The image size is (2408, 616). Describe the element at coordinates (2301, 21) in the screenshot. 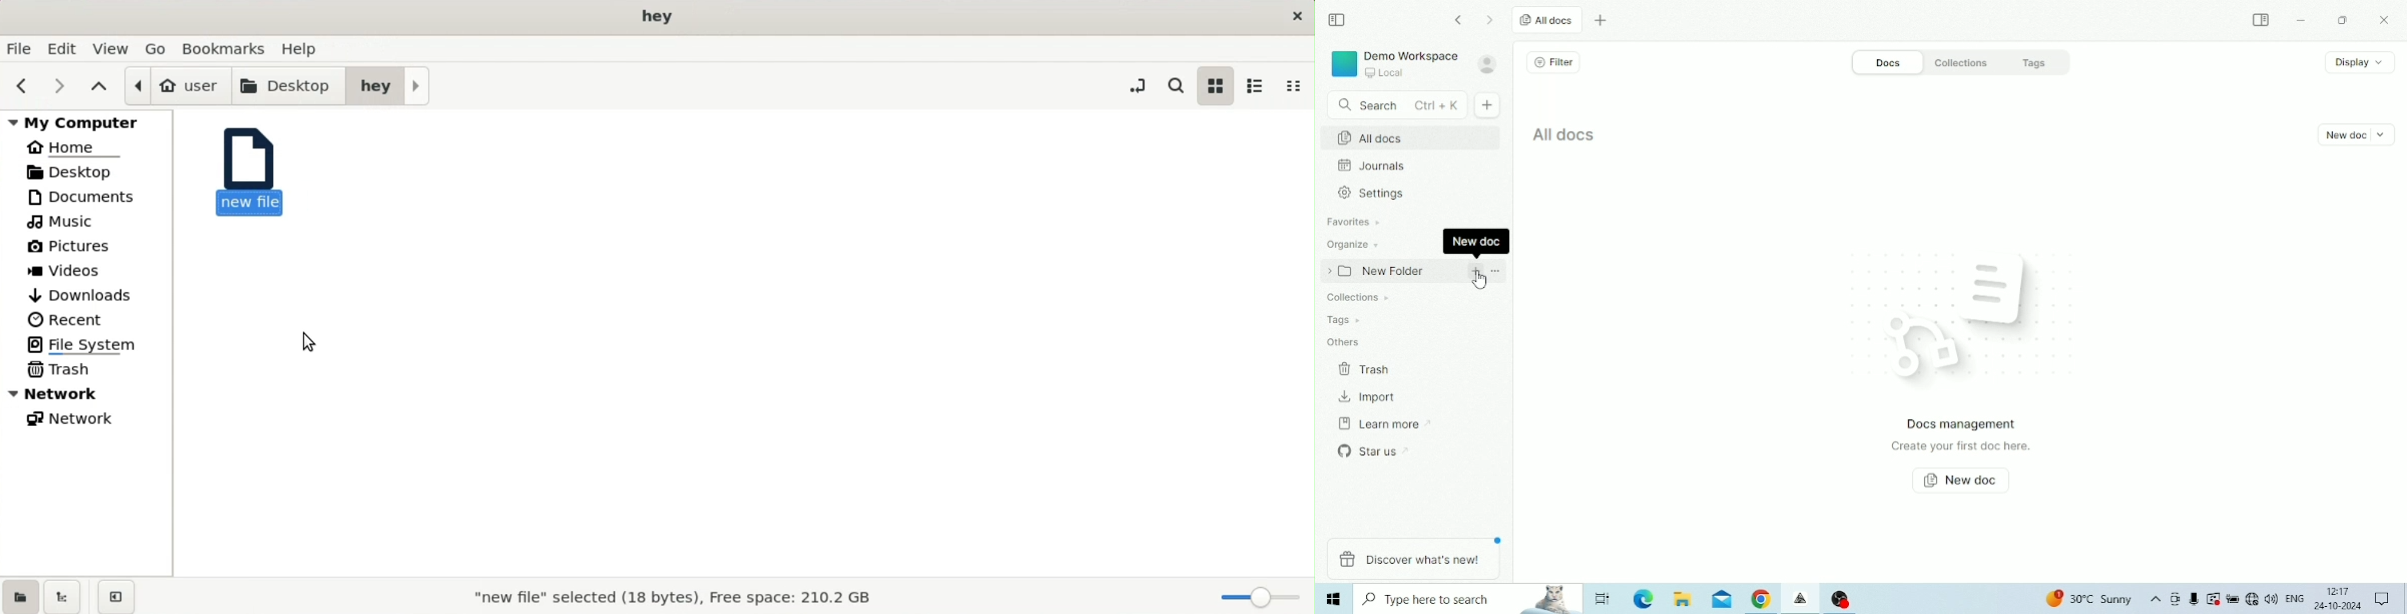

I see `Minimize` at that location.